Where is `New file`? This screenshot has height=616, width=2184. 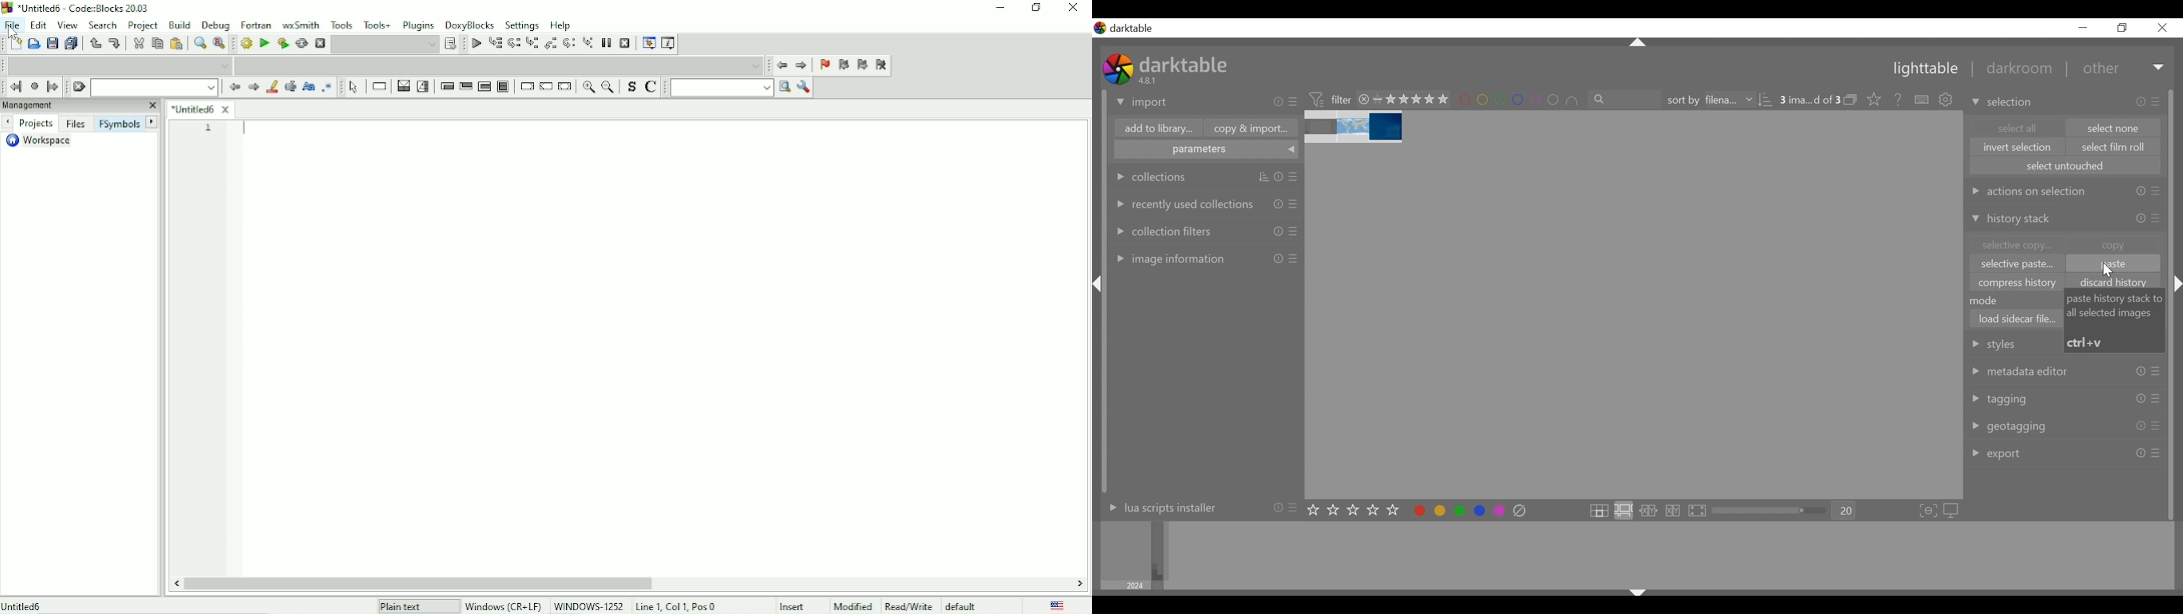 New file is located at coordinates (15, 44).